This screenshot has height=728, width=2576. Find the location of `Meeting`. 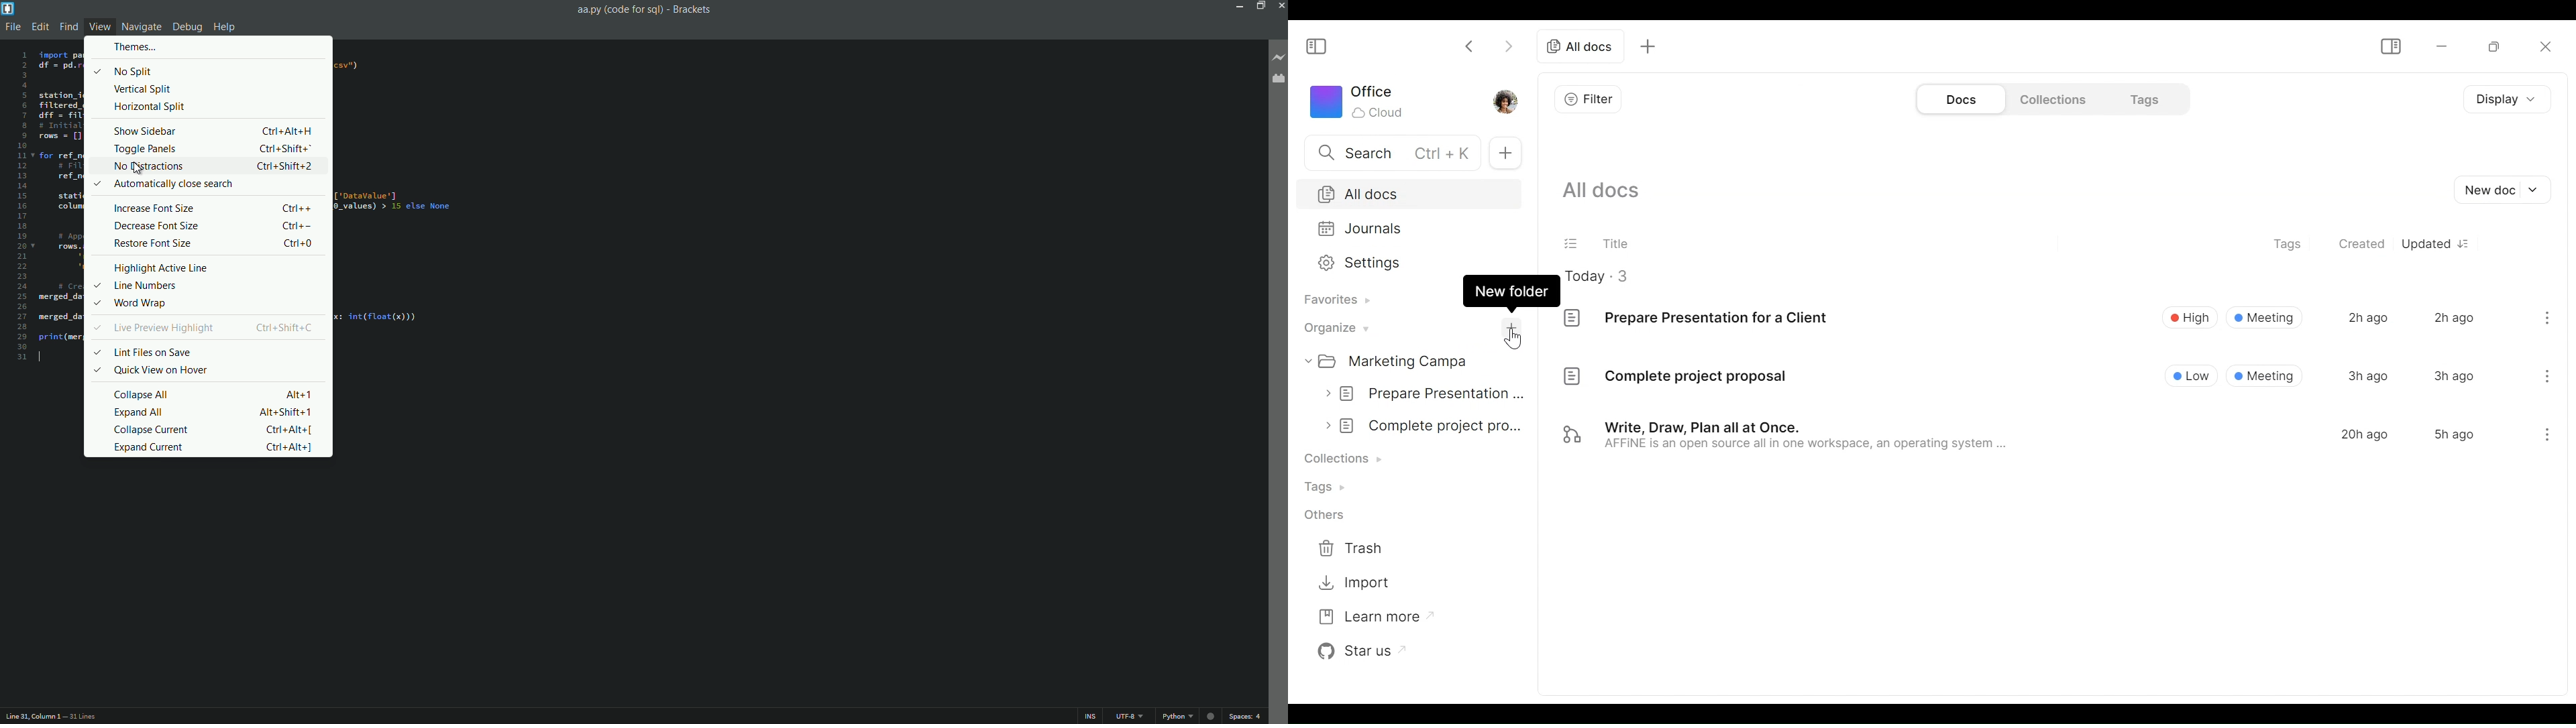

Meeting is located at coordinates (2265, 317).